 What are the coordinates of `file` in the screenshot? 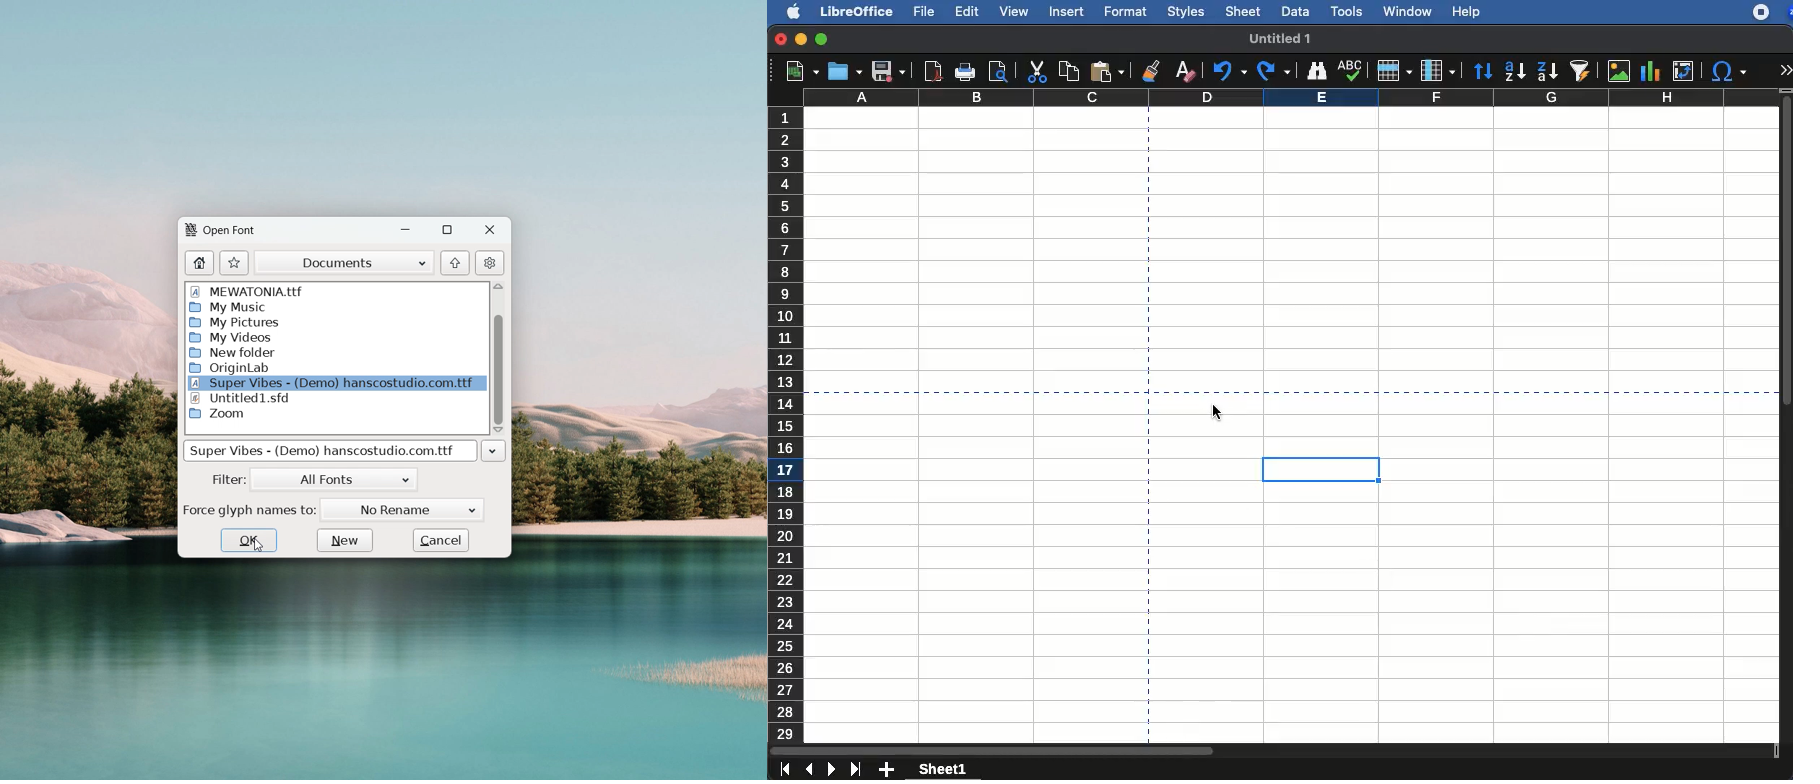 It's located at (922, 11).